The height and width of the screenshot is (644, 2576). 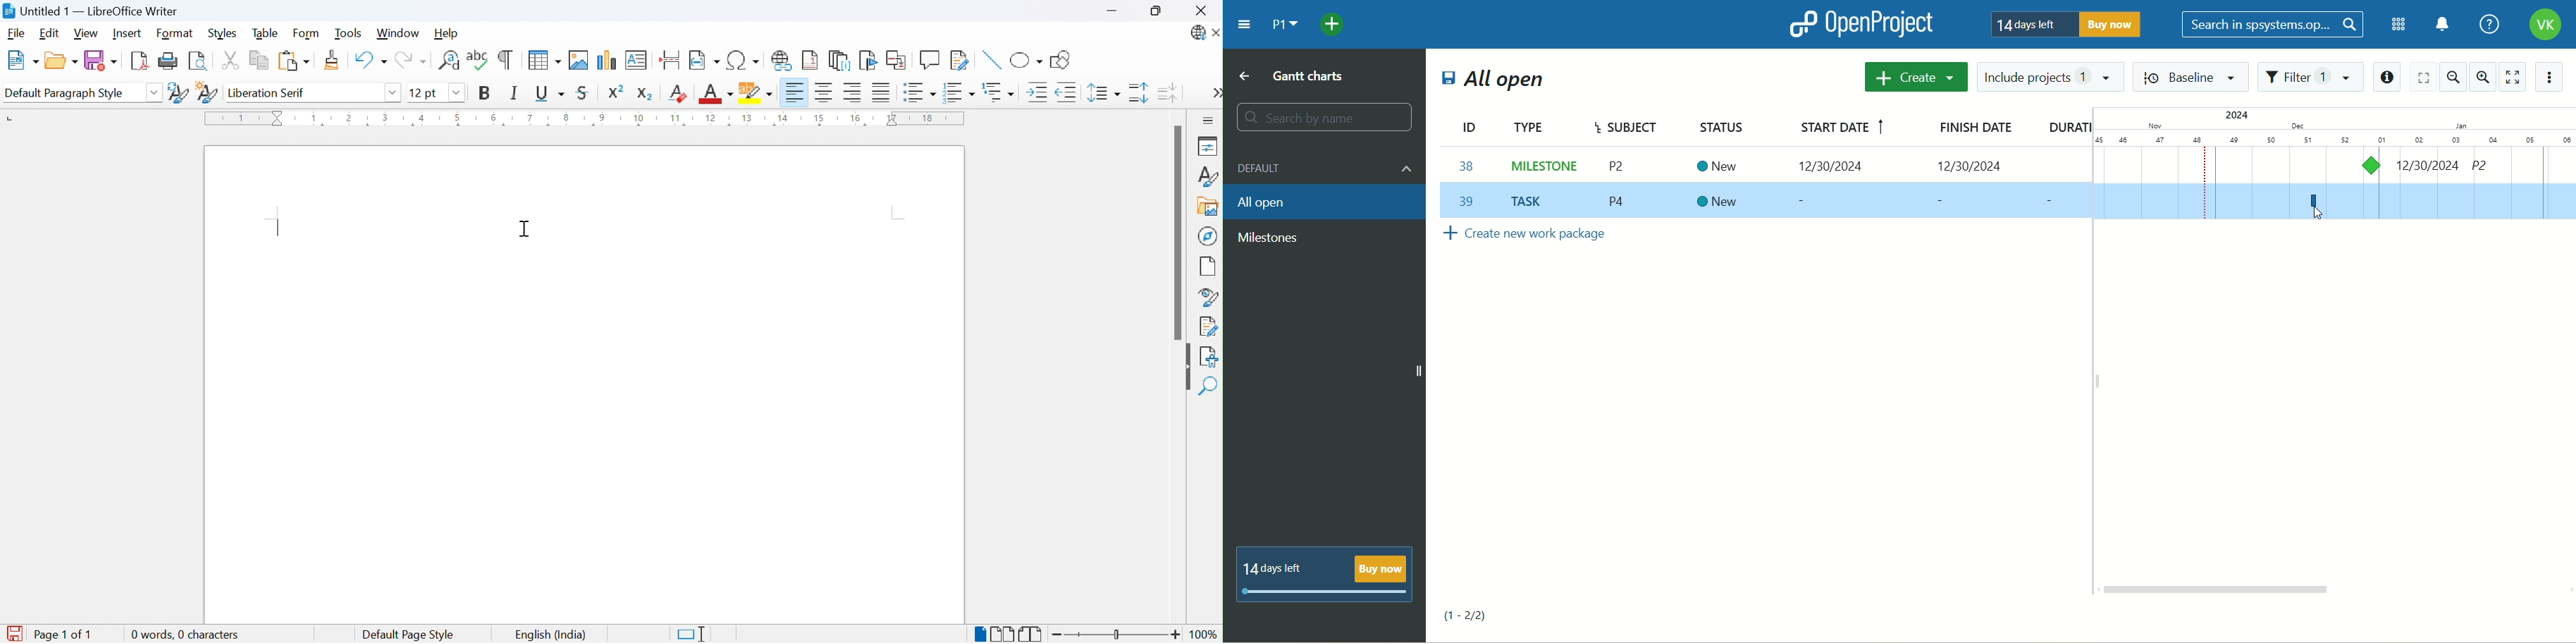 What do you see at coordinates (672, 57) in the screenshot?
I see `Insert page break` at bounding box center [672, 57].